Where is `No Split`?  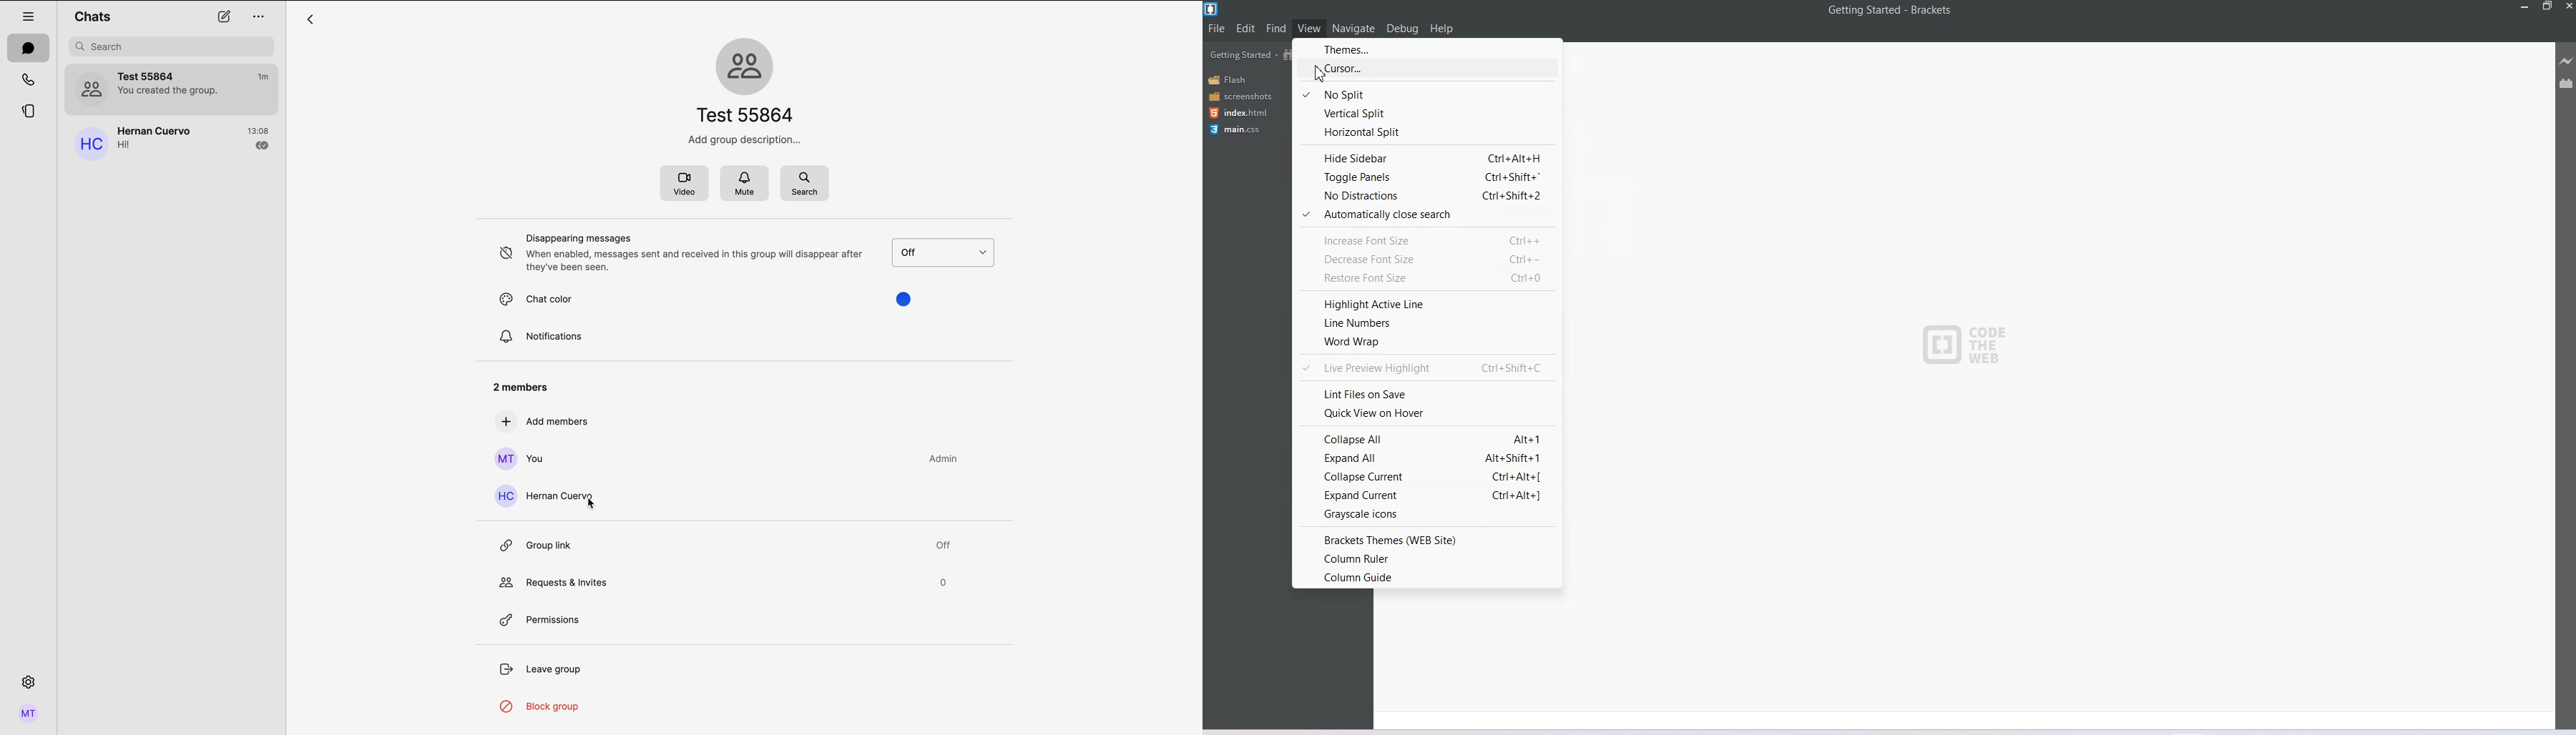 No Split is located at coordinates (1425, 93).